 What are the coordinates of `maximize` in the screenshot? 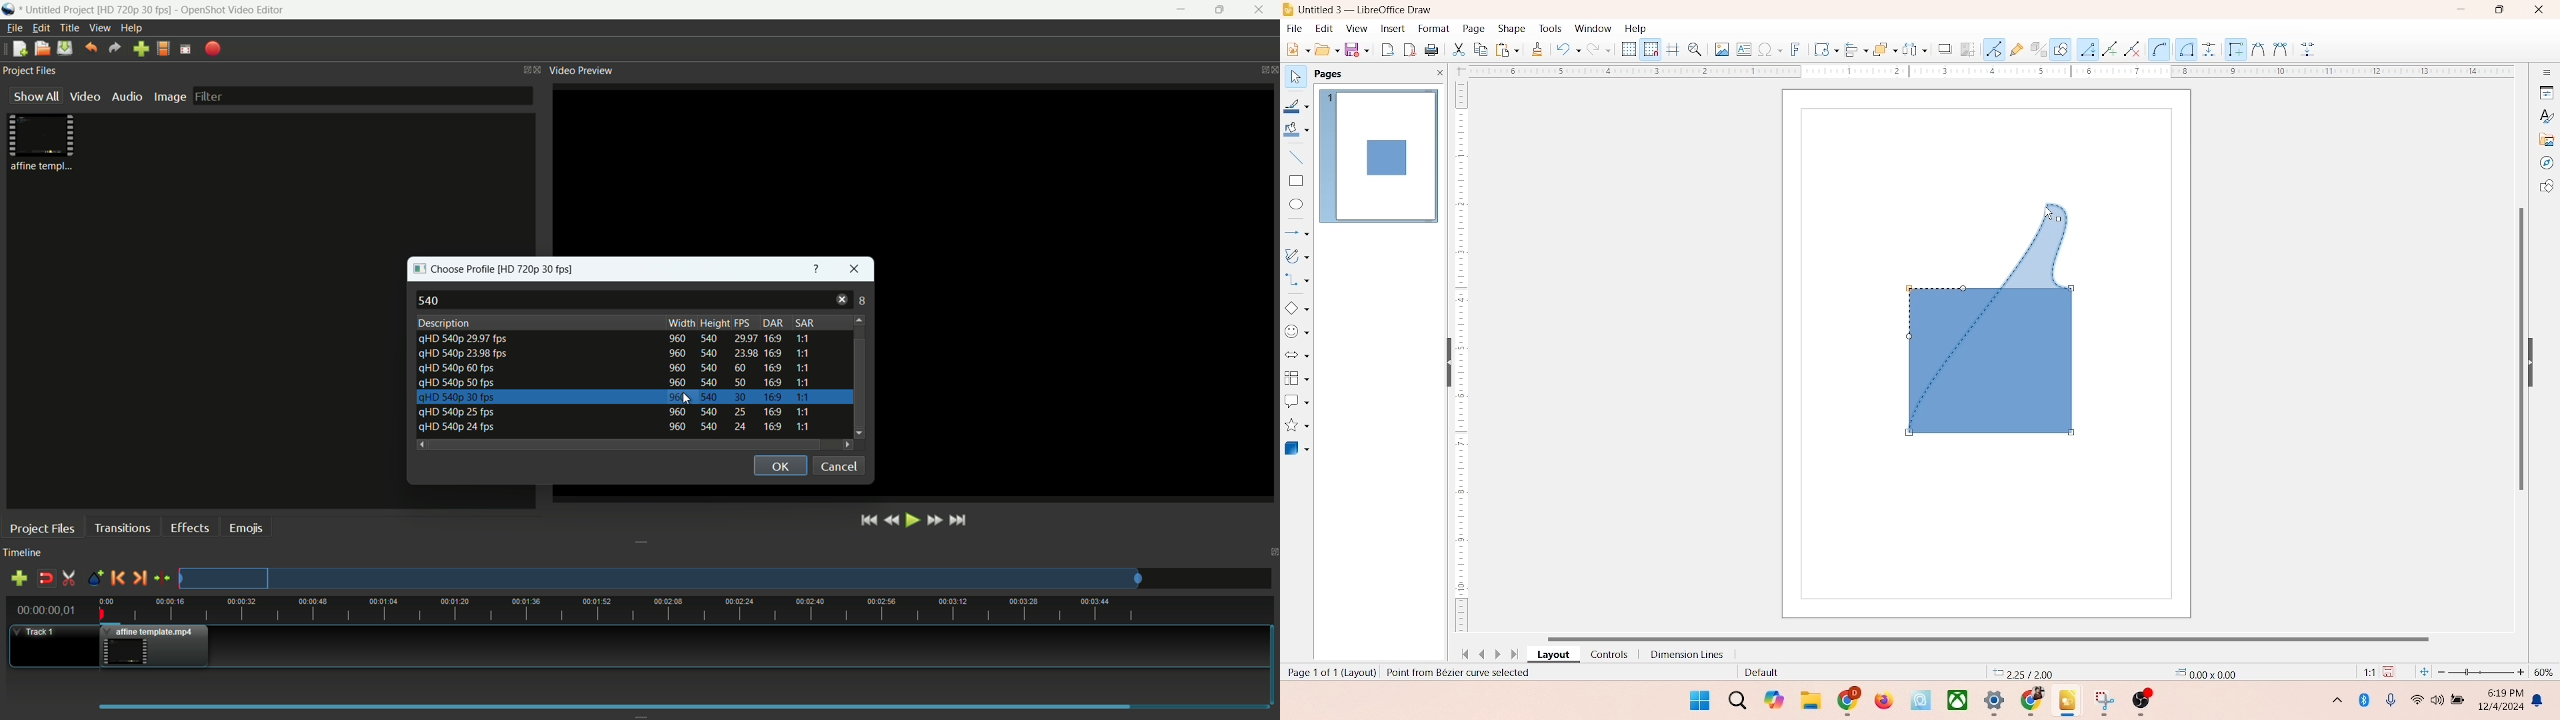 It's located at (1221, 11).